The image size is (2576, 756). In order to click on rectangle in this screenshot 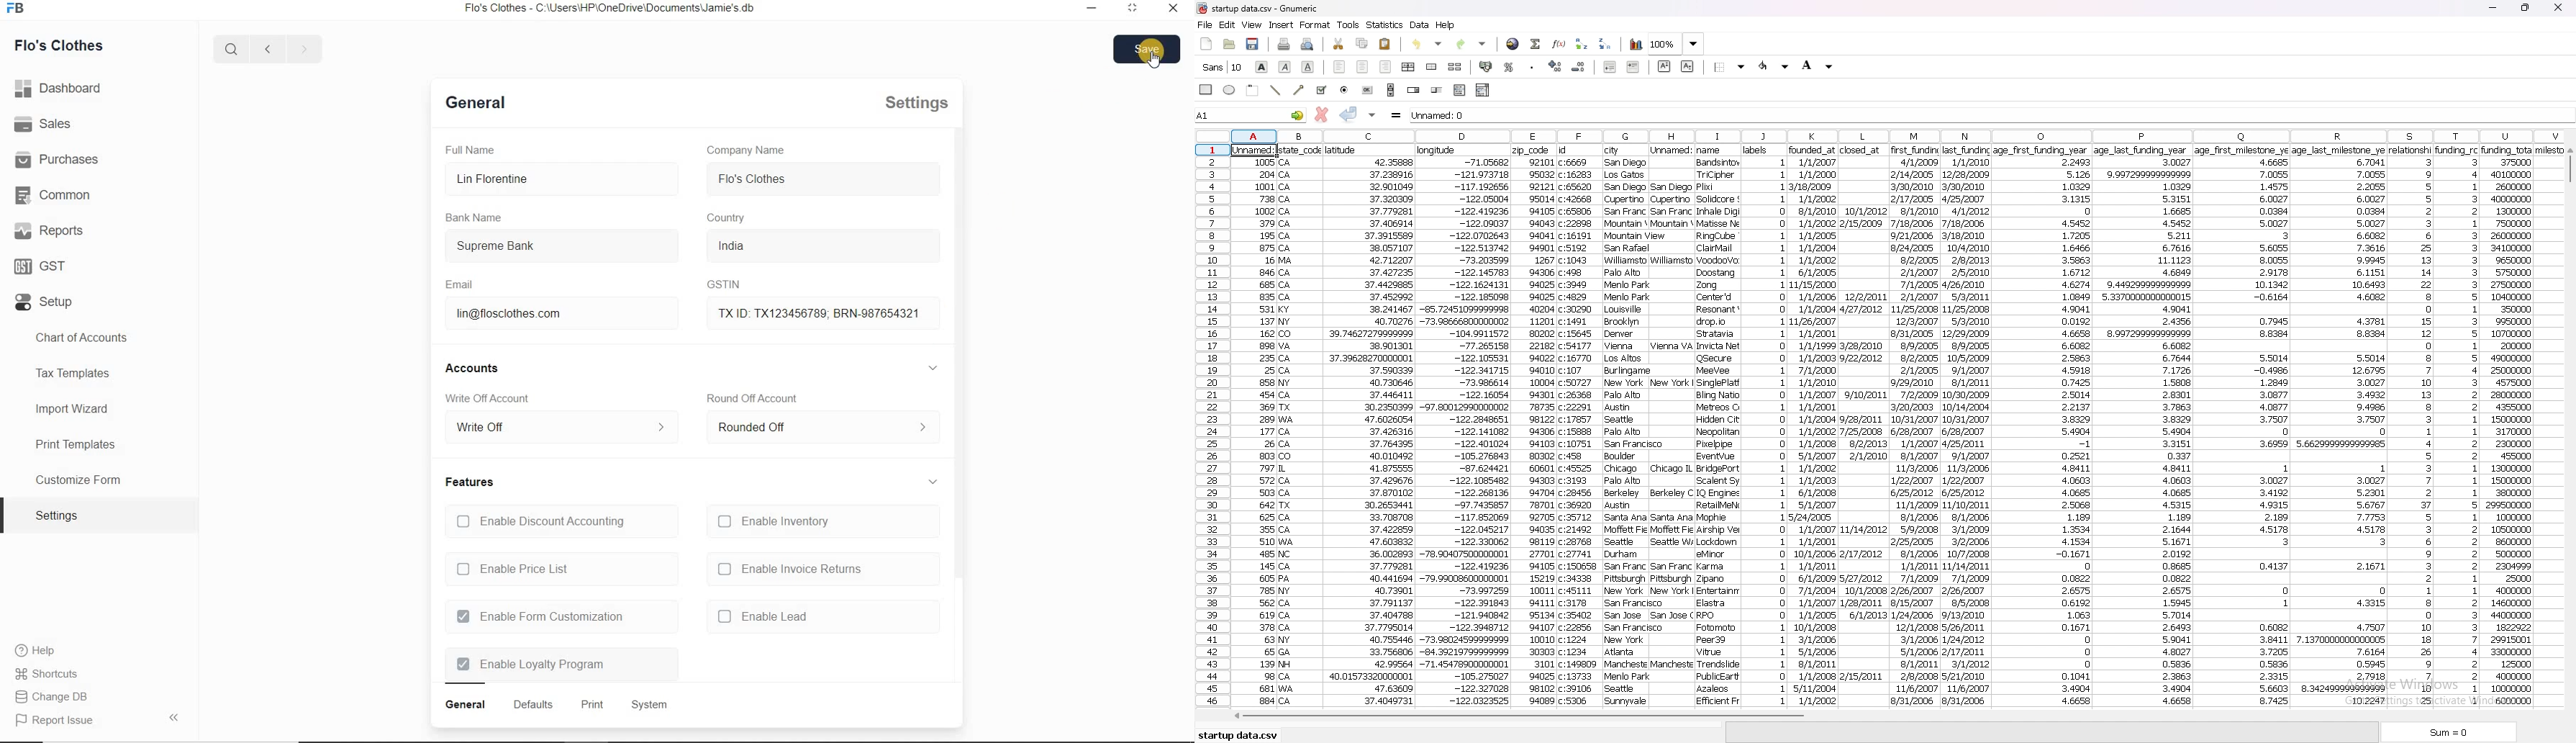, I will do `click(1253, 91)`.